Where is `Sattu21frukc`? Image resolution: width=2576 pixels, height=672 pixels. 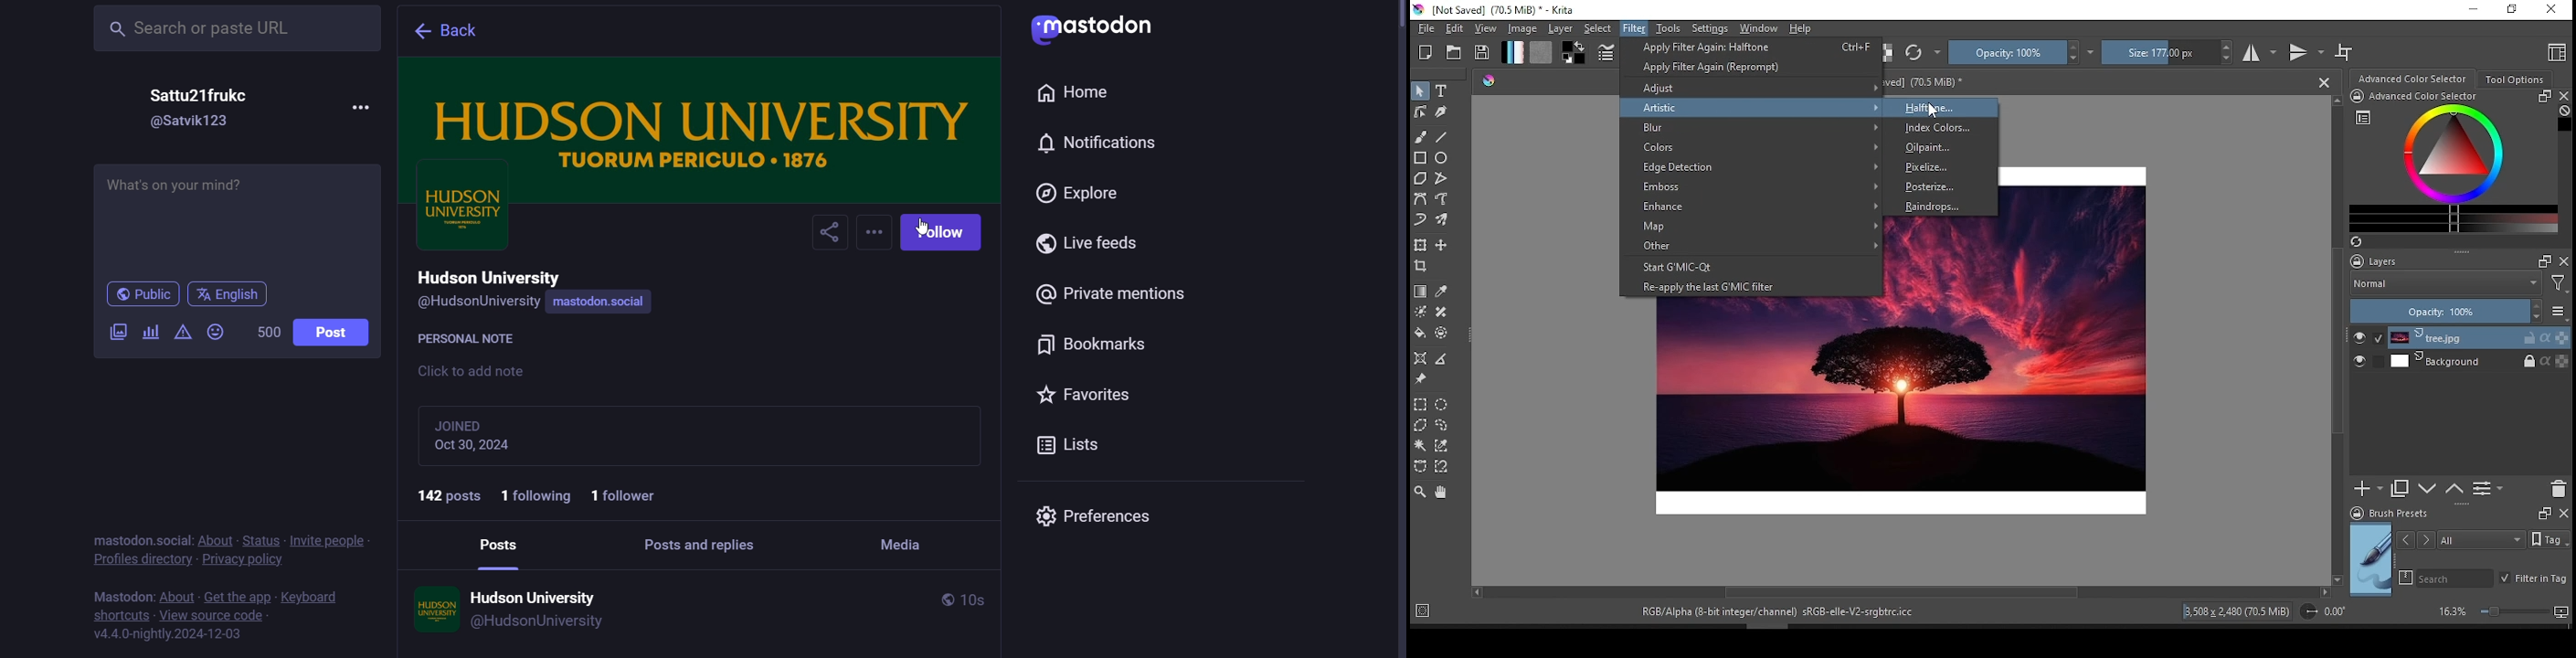
Sattu21frukc is located at coordinates (215, 95).